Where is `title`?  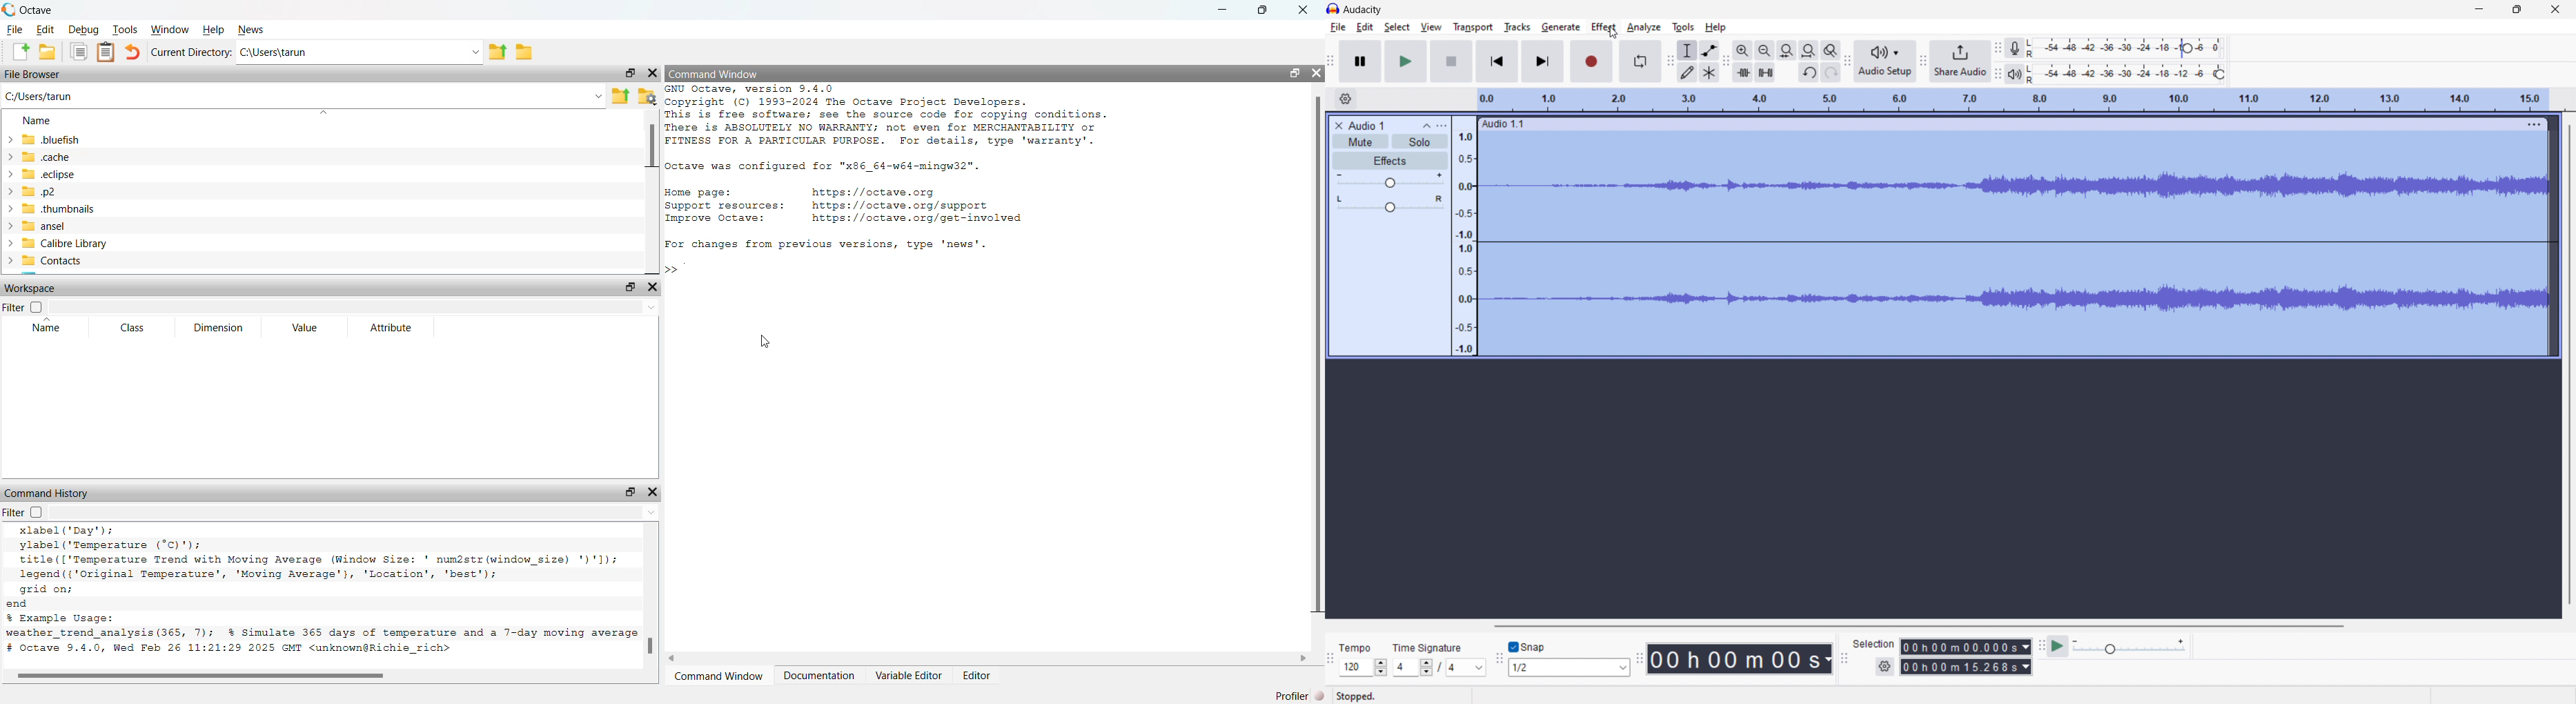
title is located at coordinates (1365, 125).